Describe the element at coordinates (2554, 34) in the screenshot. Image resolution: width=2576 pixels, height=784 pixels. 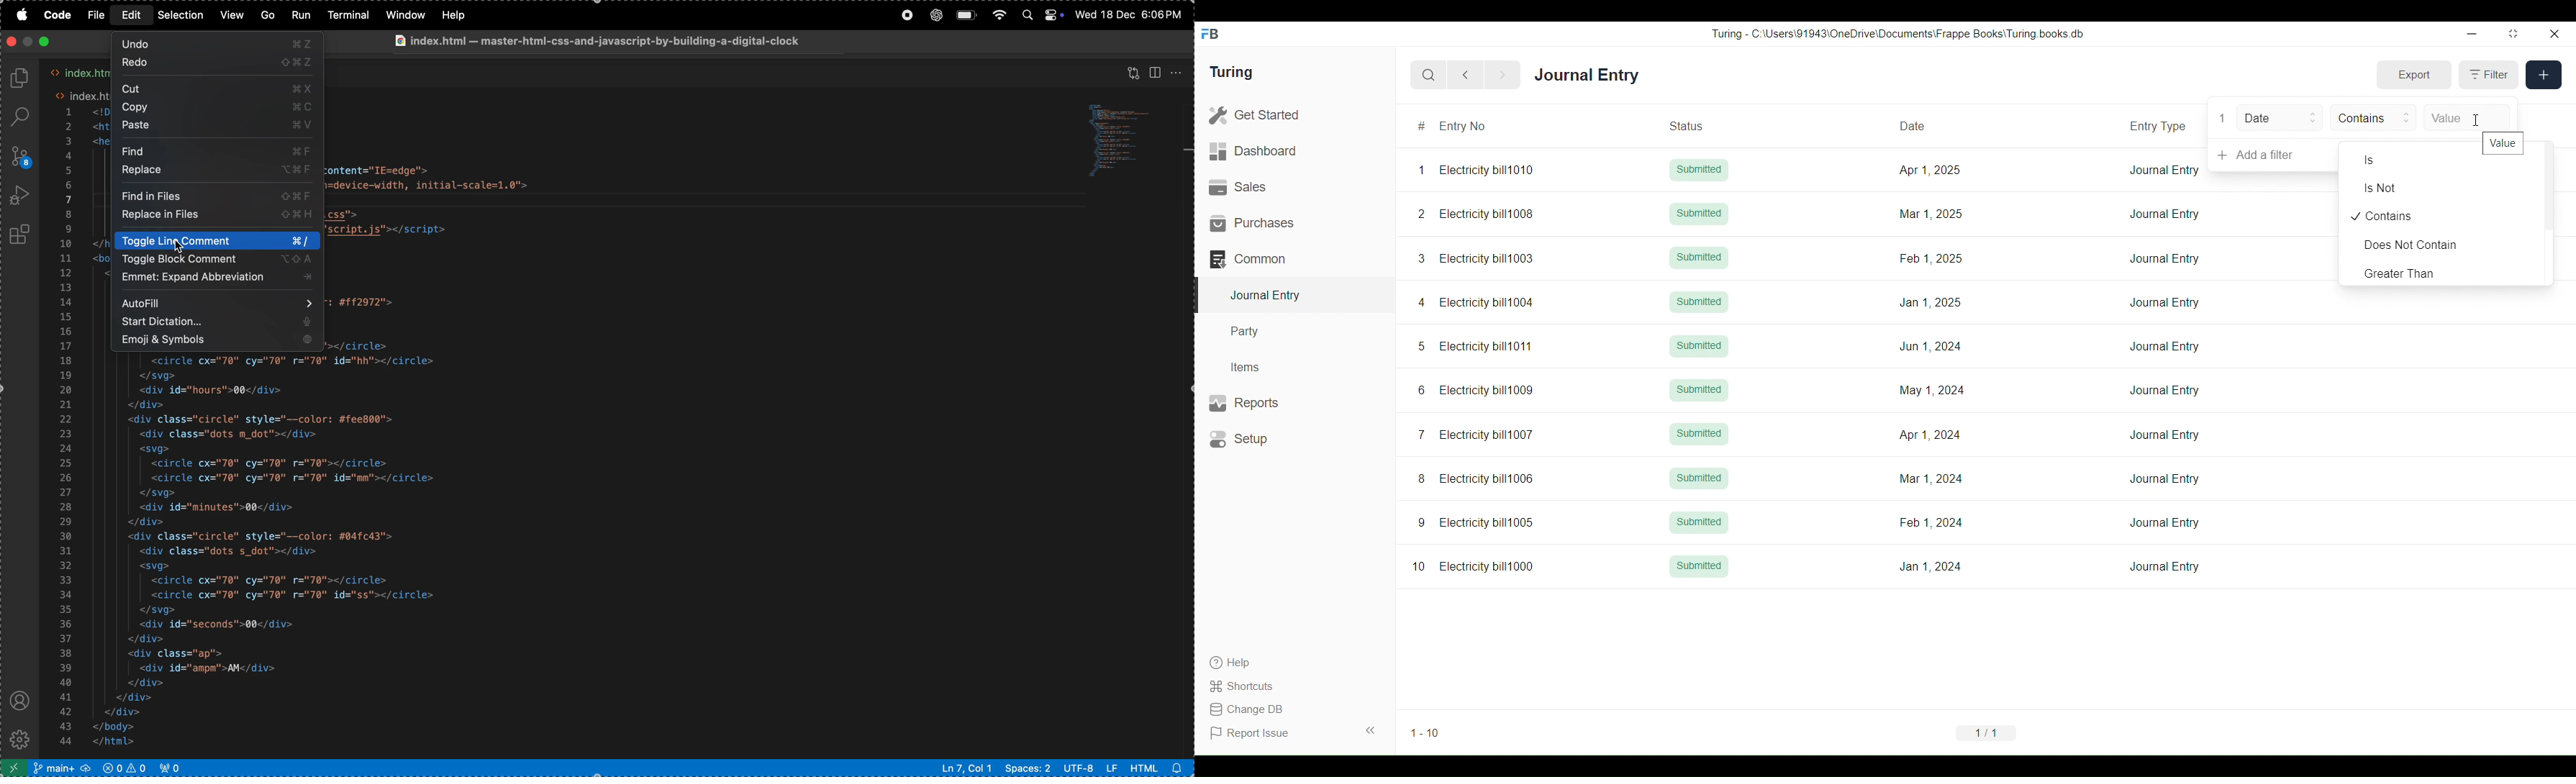
I see `Close` at that location.